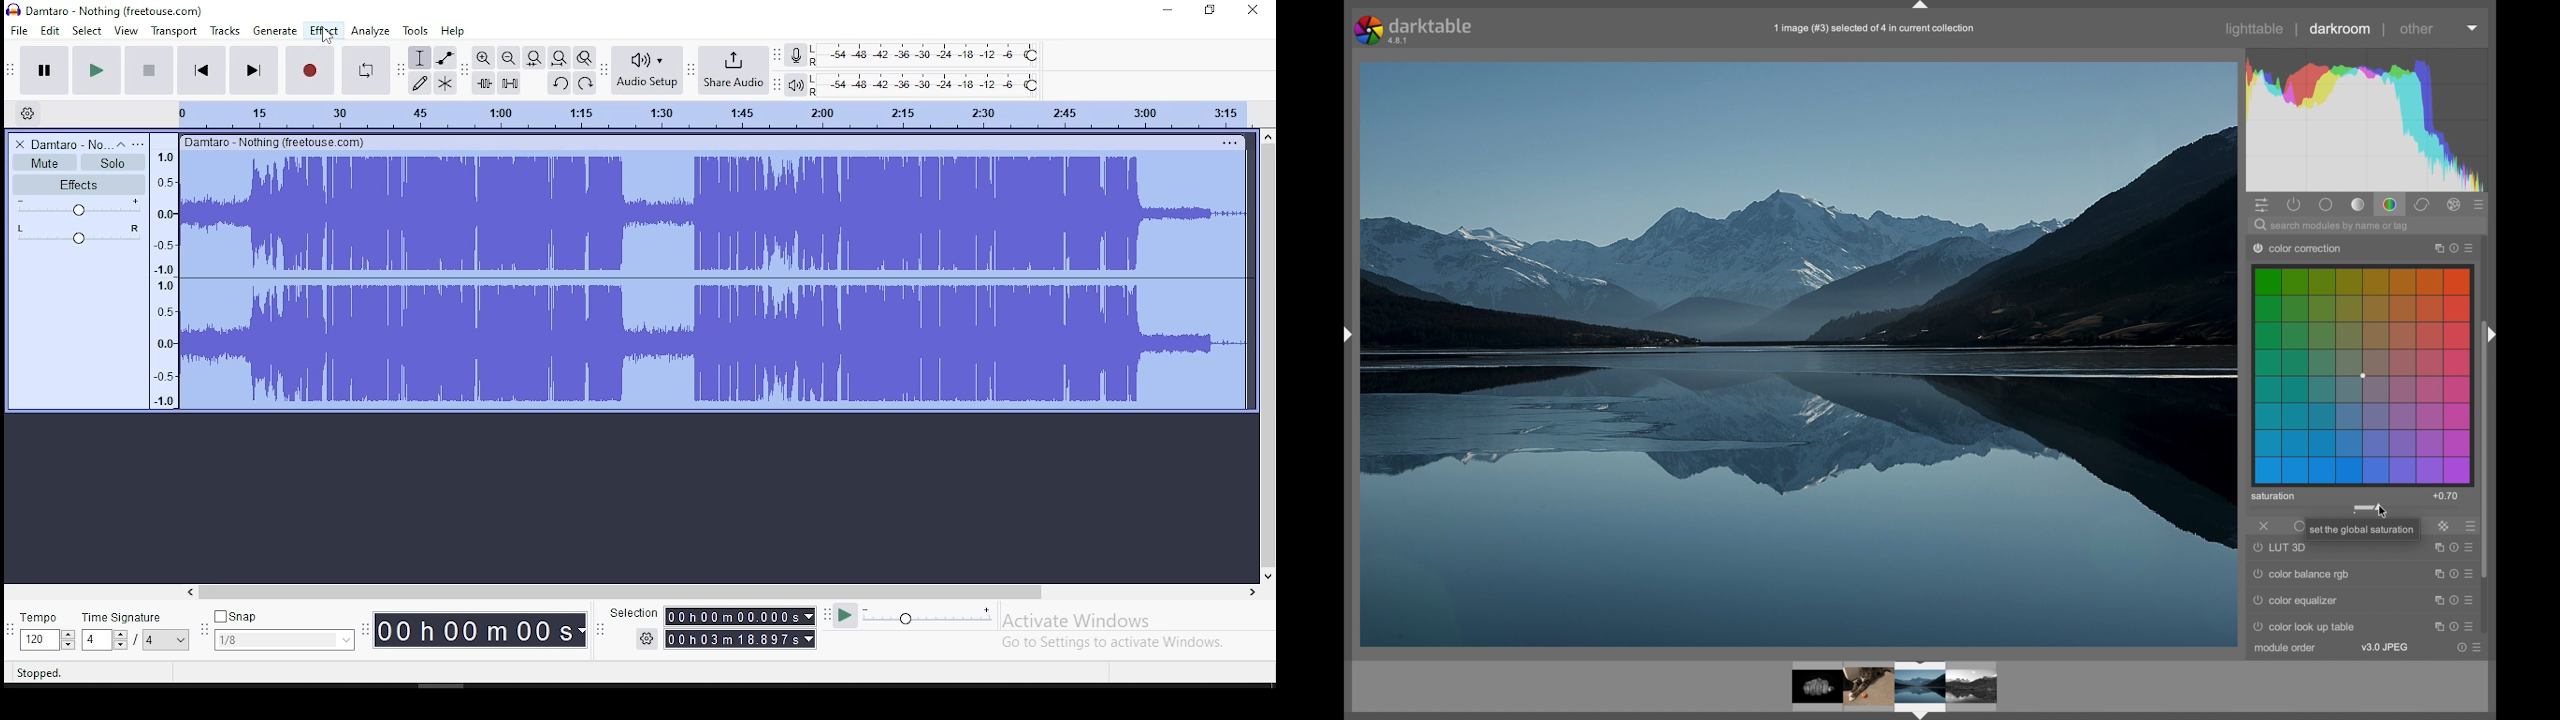 The height and width of the screenshot is (728, 2576). I want to click on tooltip, so click(2369, 529).